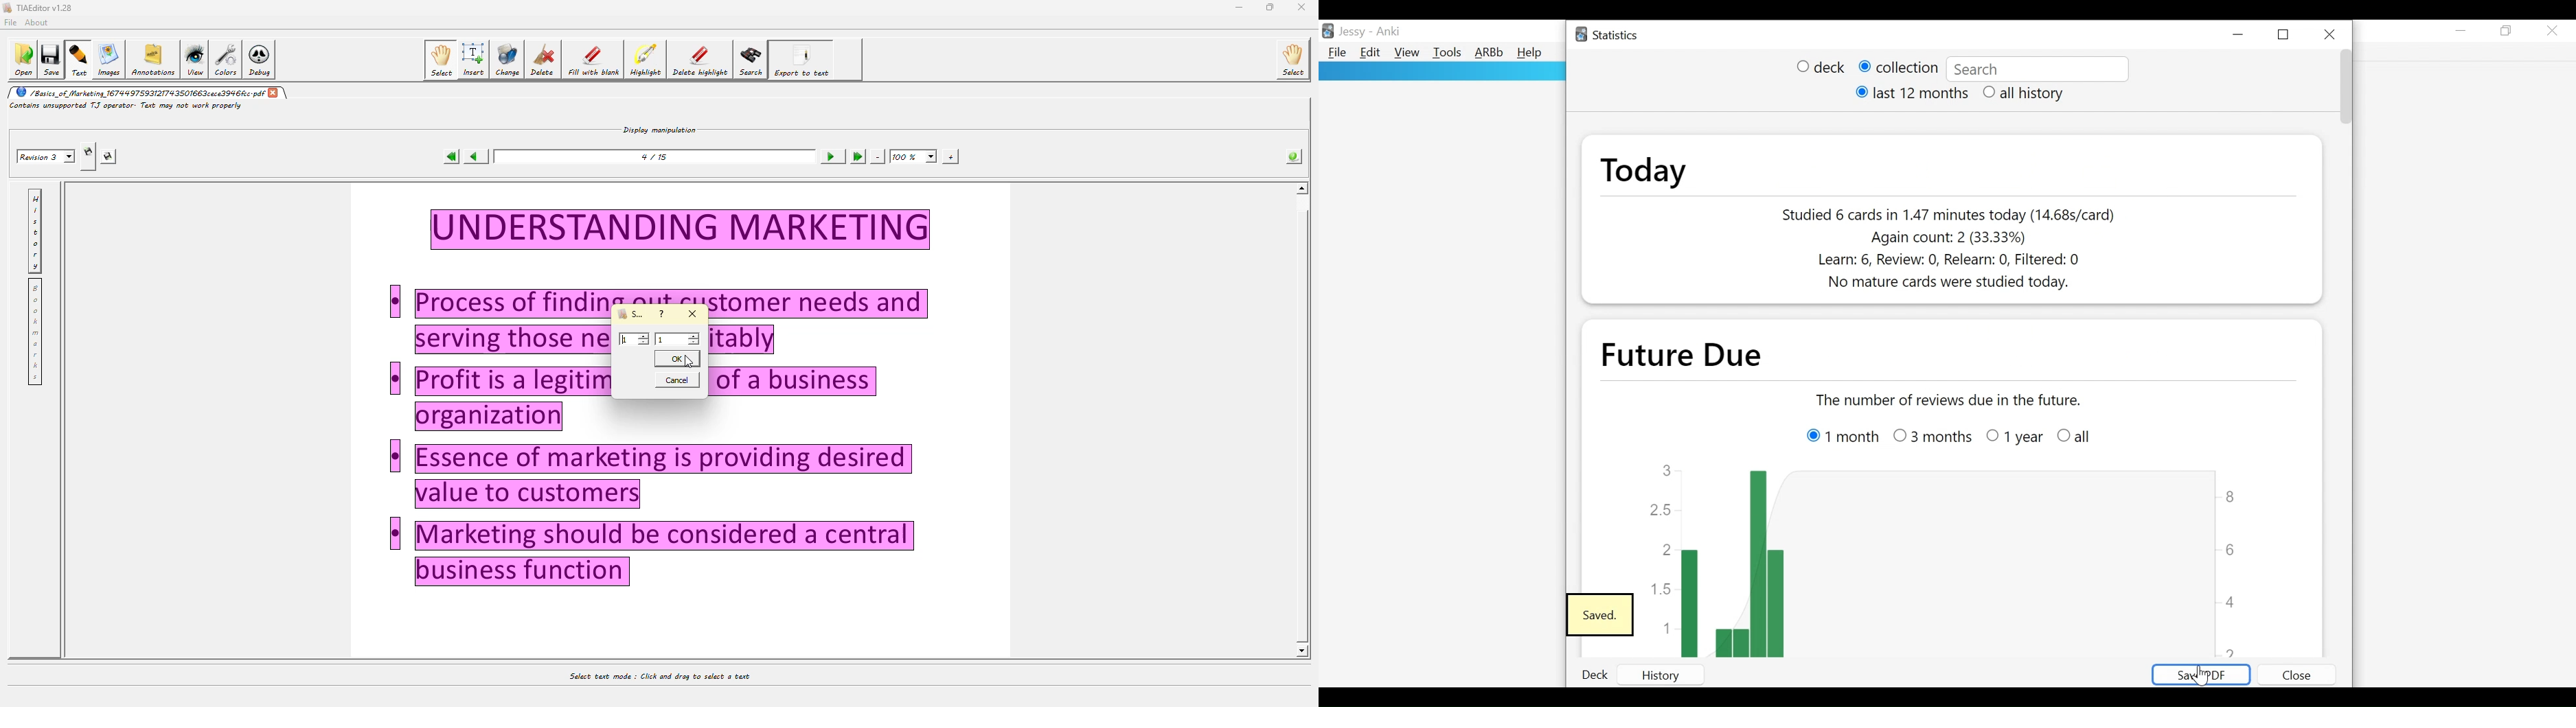 The height and width of the screenshot is (728, 2576). Describe the element at coordinates (1898, 67) in the screenshot. I see `(un) select collection` at that location.